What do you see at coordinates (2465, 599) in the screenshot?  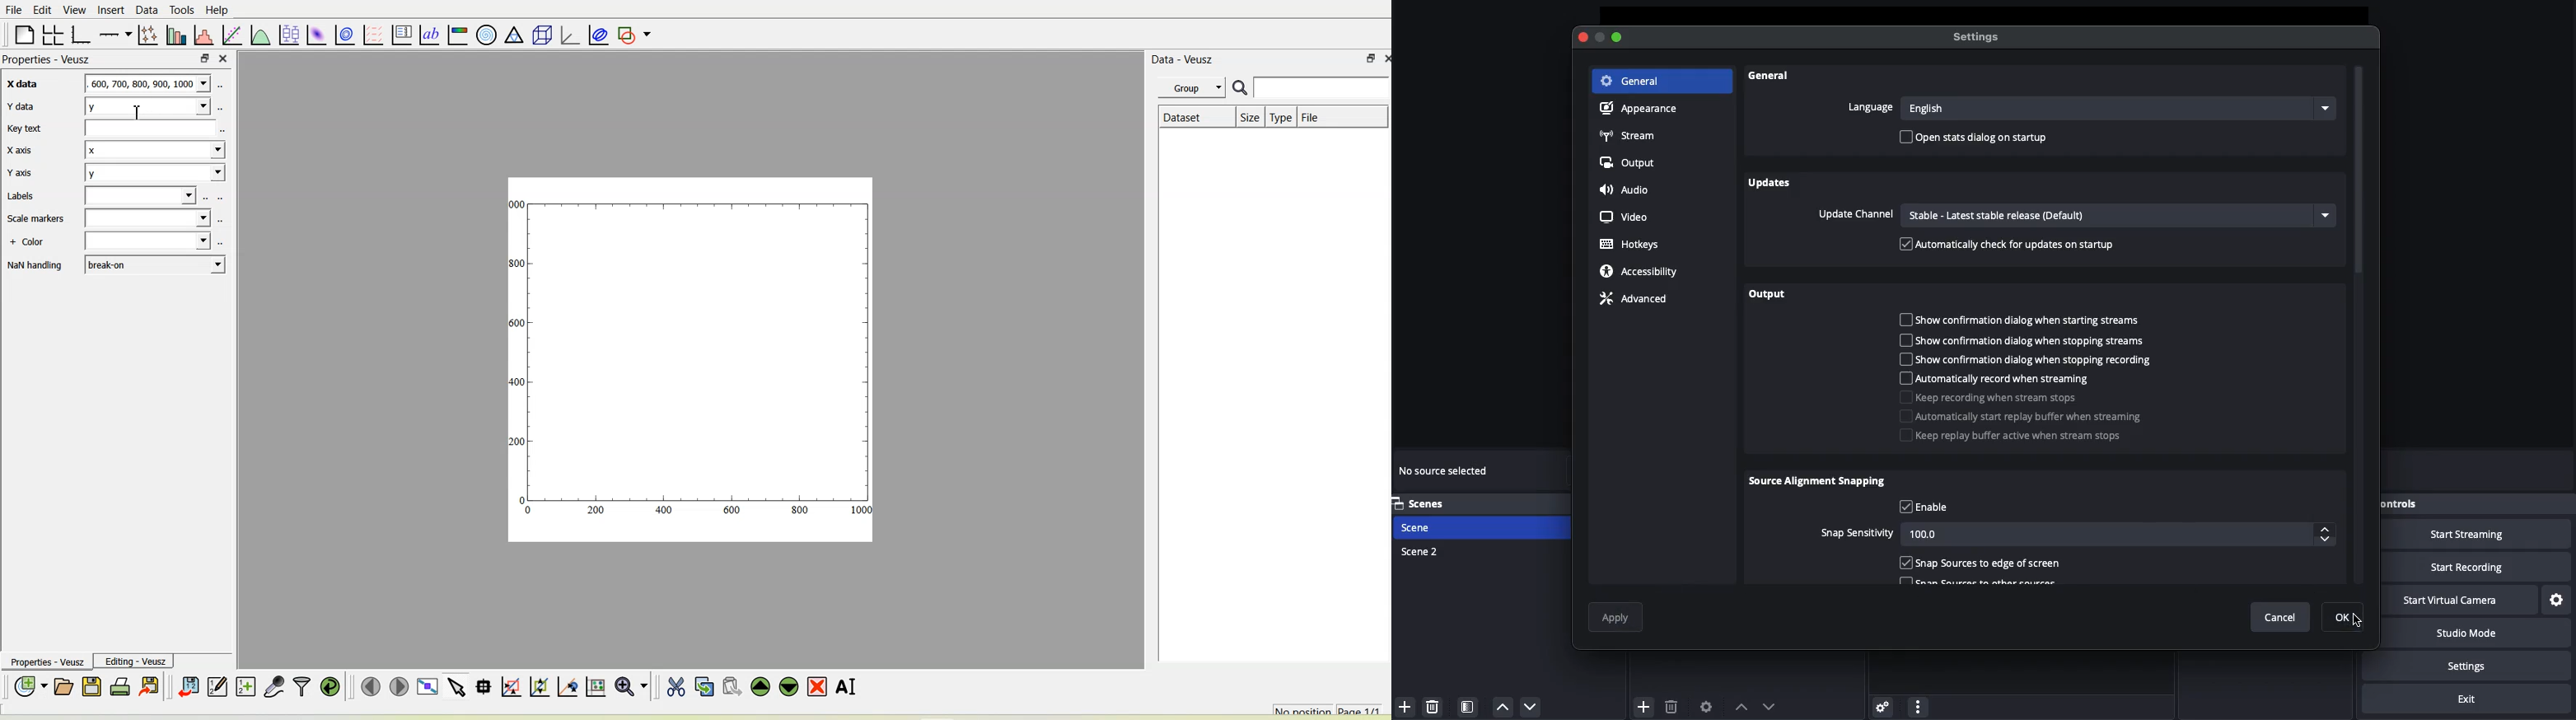 I see `Start virtual camera` at bounding box center [2465, 599].